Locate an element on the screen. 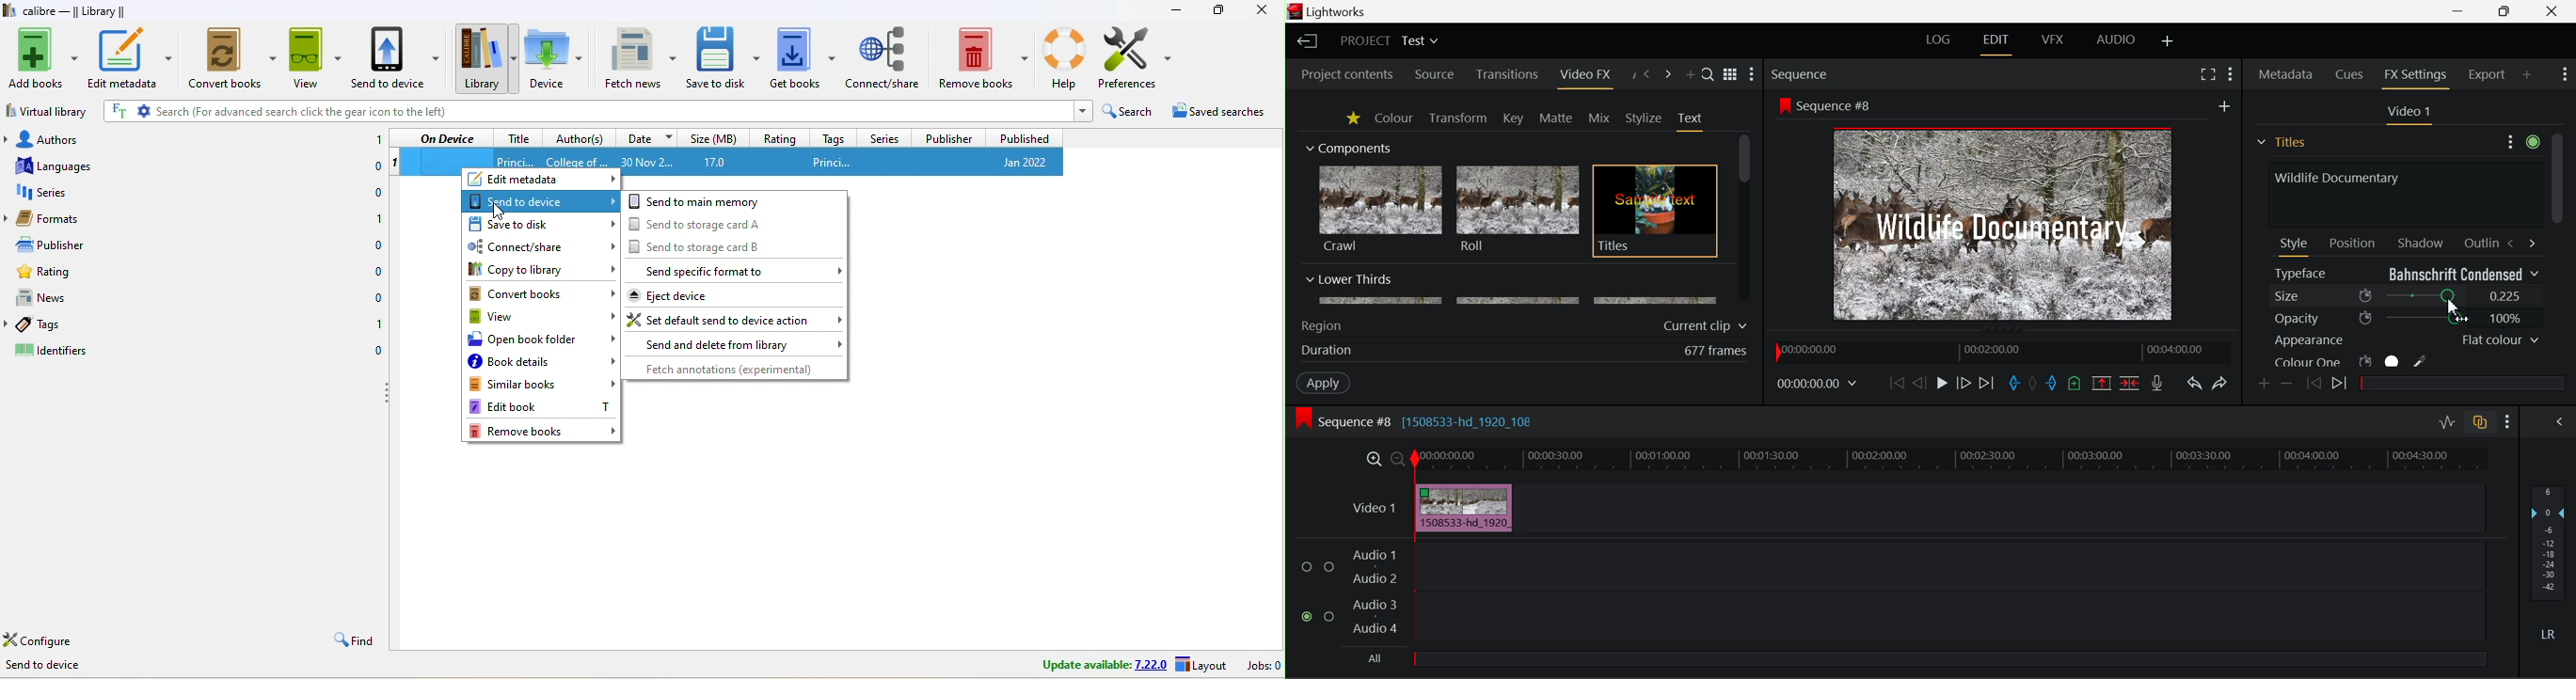 The width and height of the screenshot is (2576, 700). edit metadata is located at coordinates (132, 57).